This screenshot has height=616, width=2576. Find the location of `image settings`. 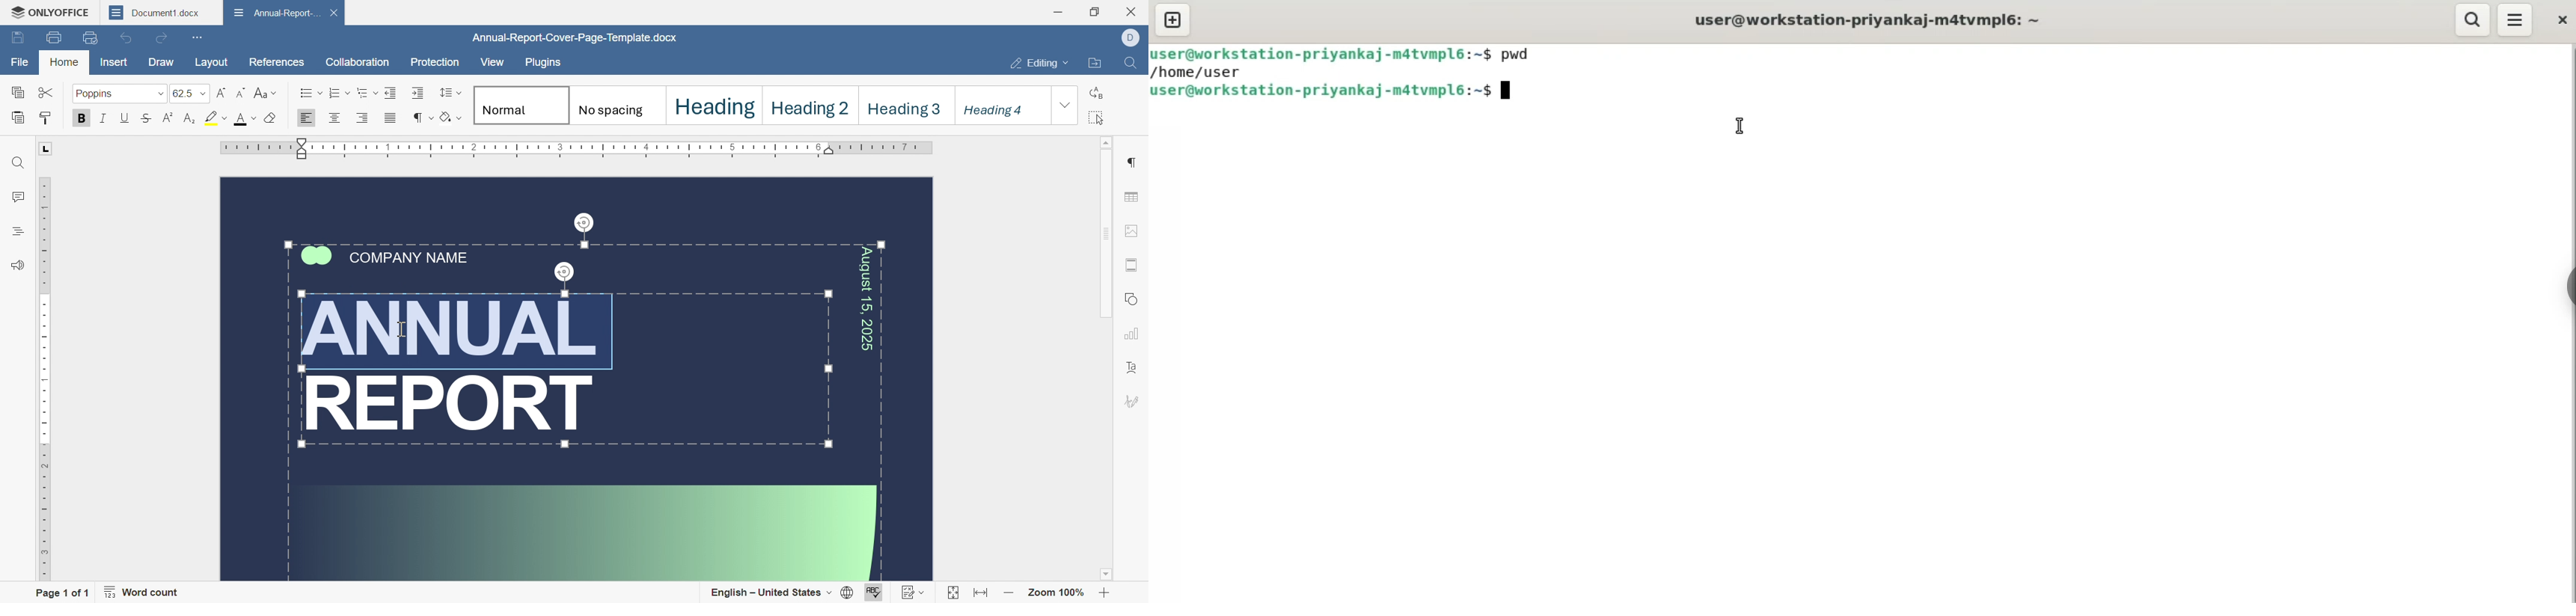

image settings is located at coordinates (1134, 231).